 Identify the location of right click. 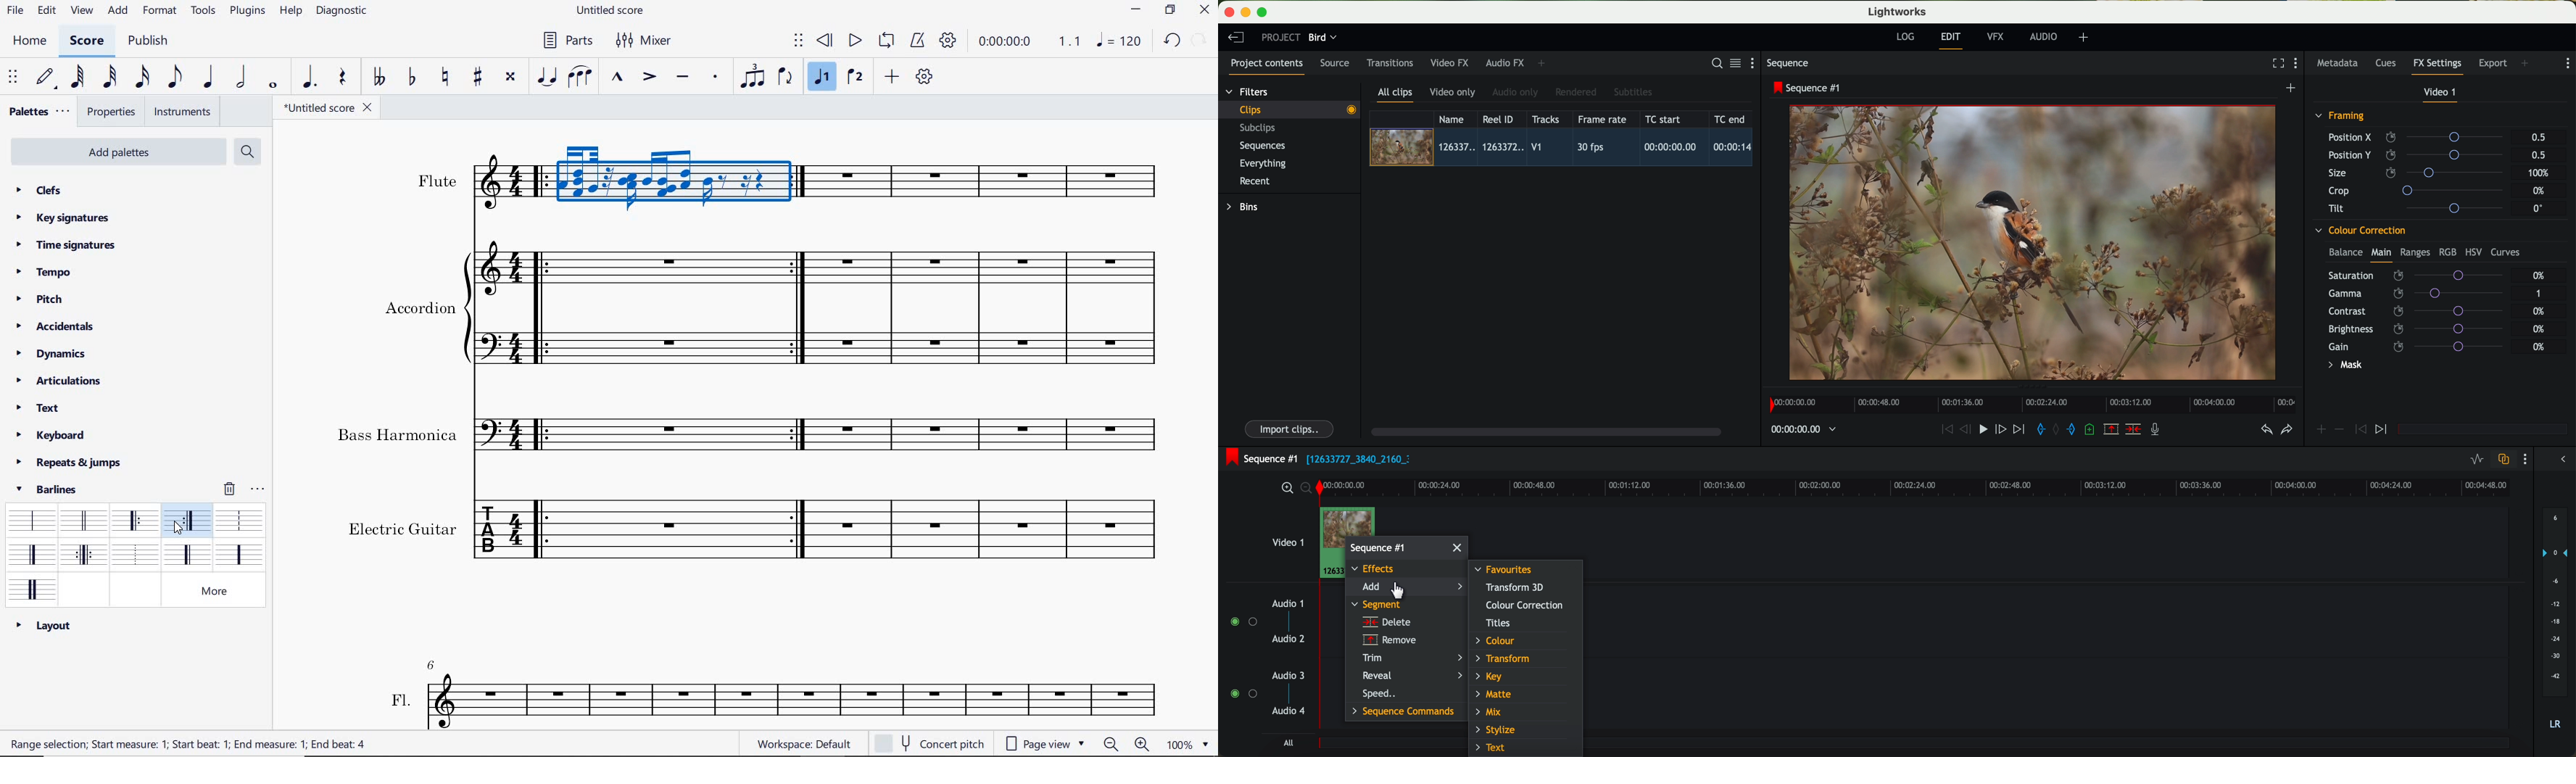
(1346, 543).